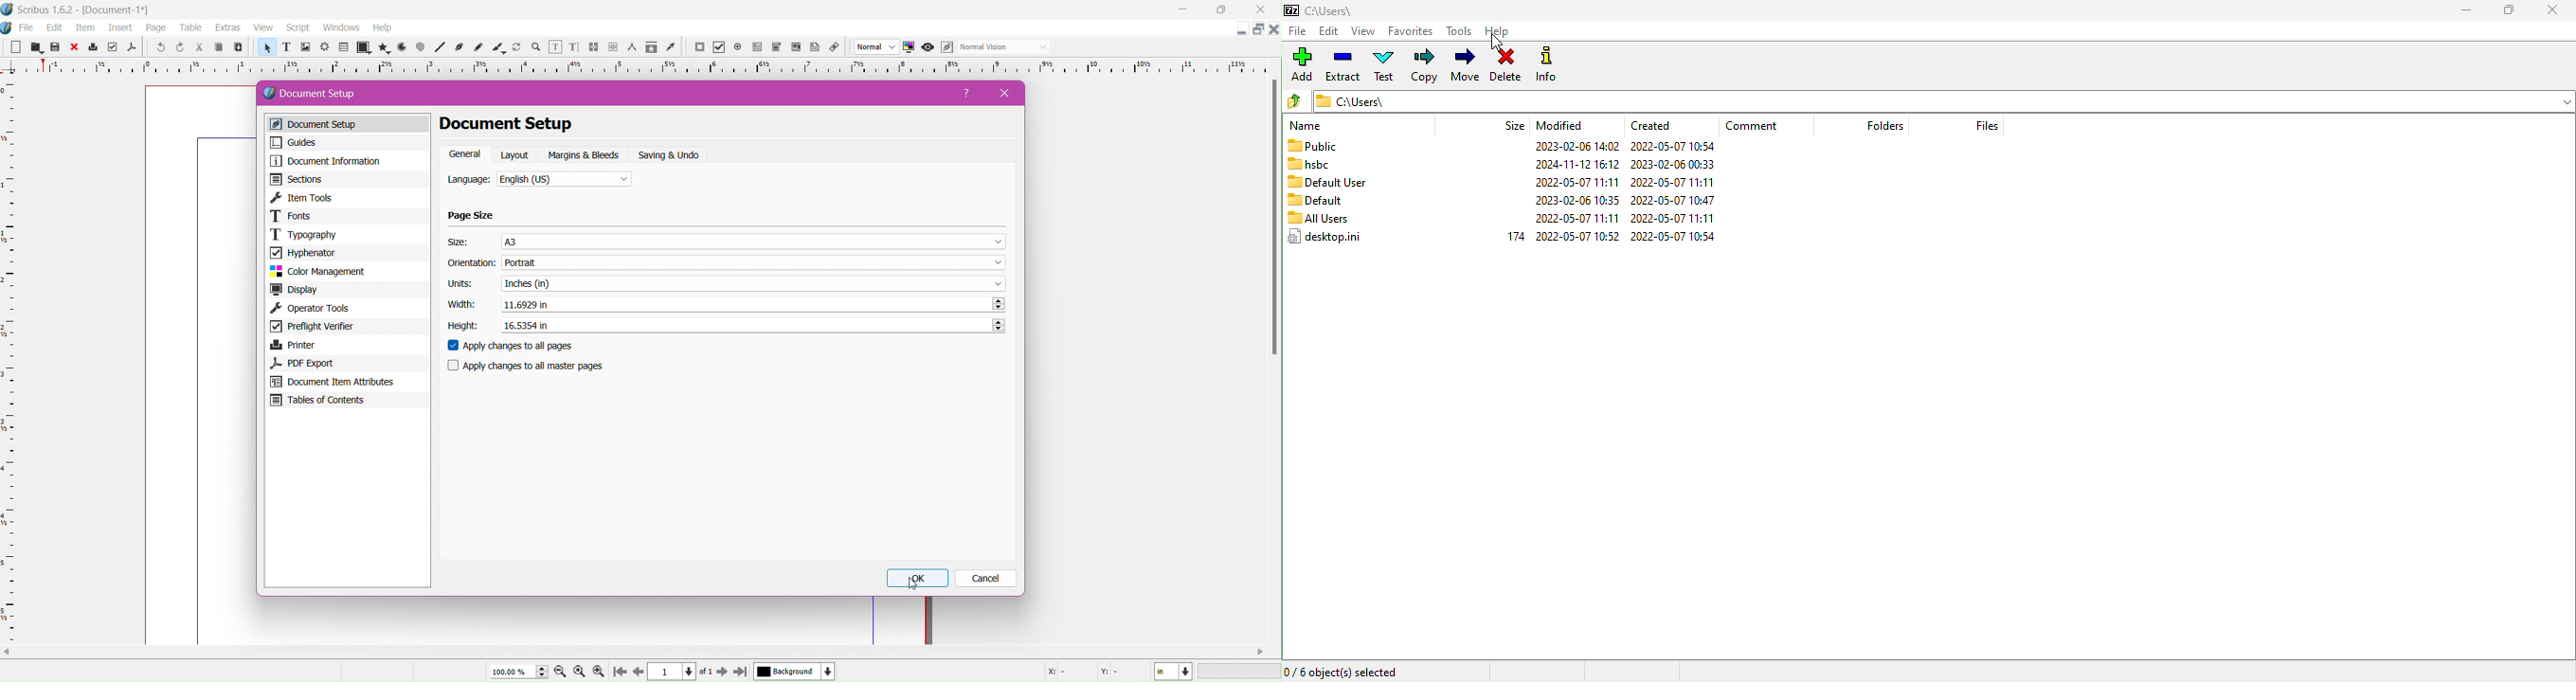 Image resolution: width=2576 pixels, height=700 pixels. Describe the element at coordinates (740, 673) in the screenshot. I see `go to last page` at that location.